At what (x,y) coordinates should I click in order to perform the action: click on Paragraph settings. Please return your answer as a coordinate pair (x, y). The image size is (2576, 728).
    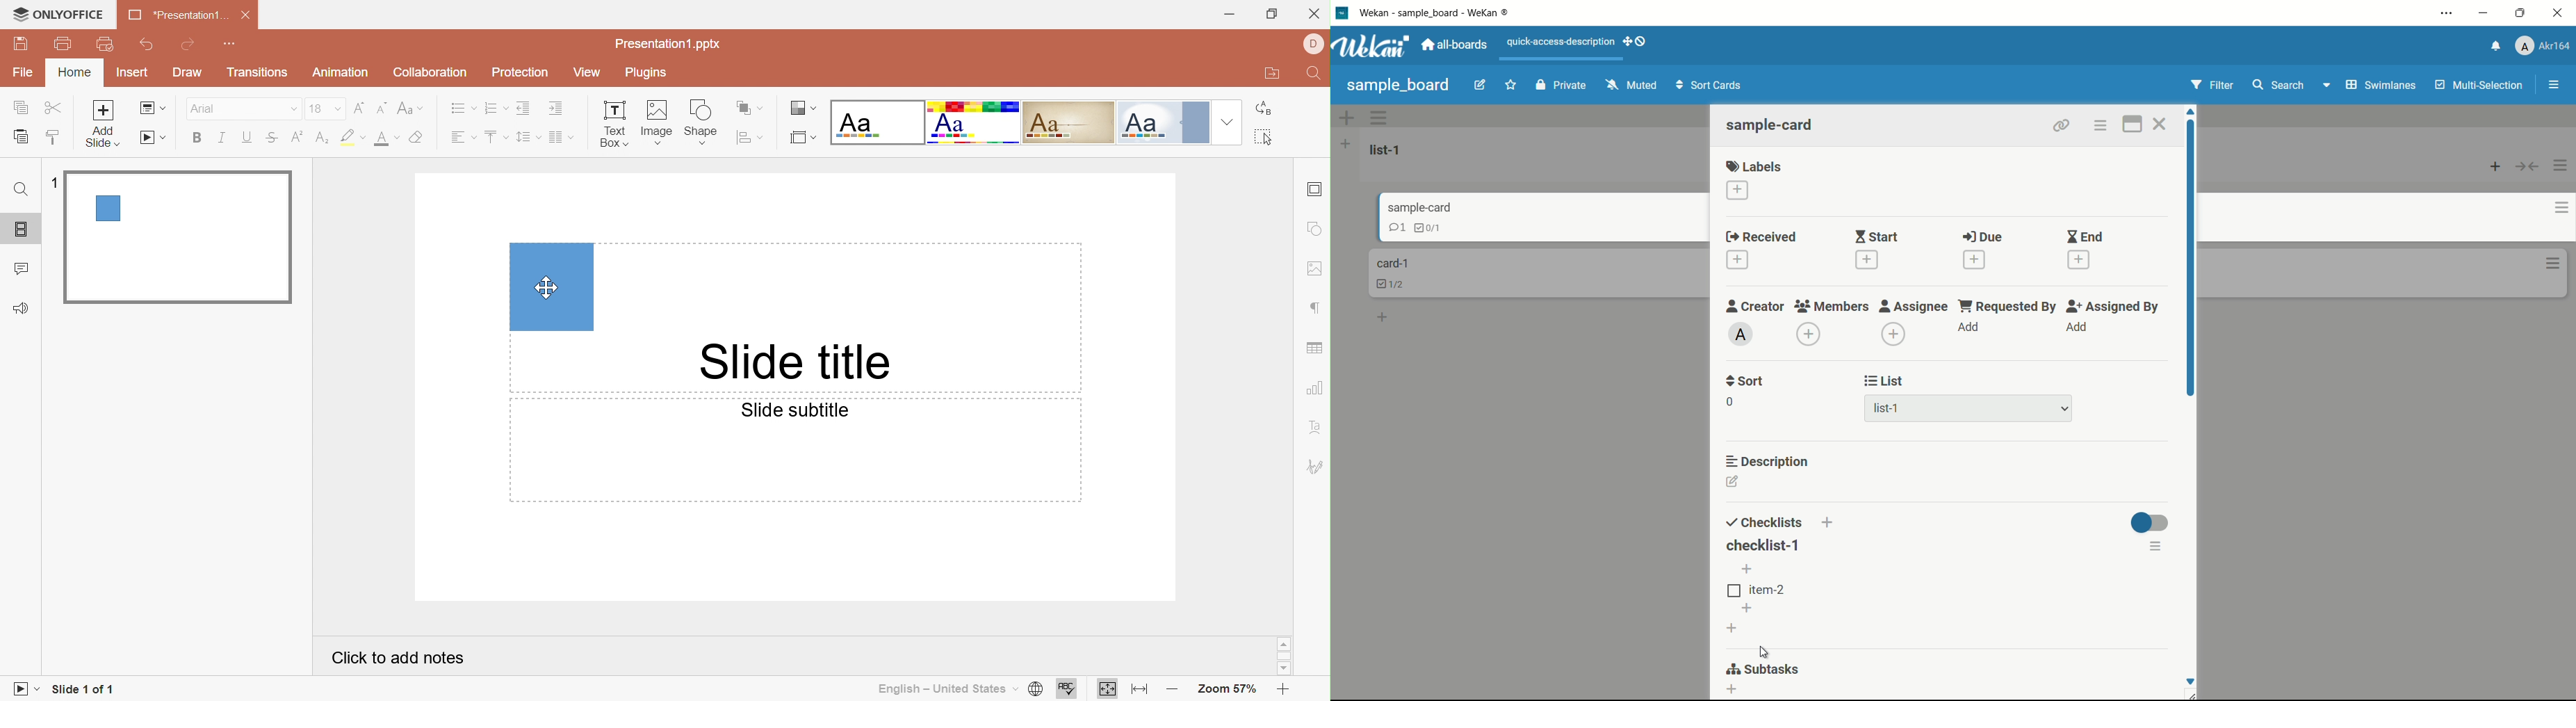
    Looking at the image, I should click on (1319, 309).